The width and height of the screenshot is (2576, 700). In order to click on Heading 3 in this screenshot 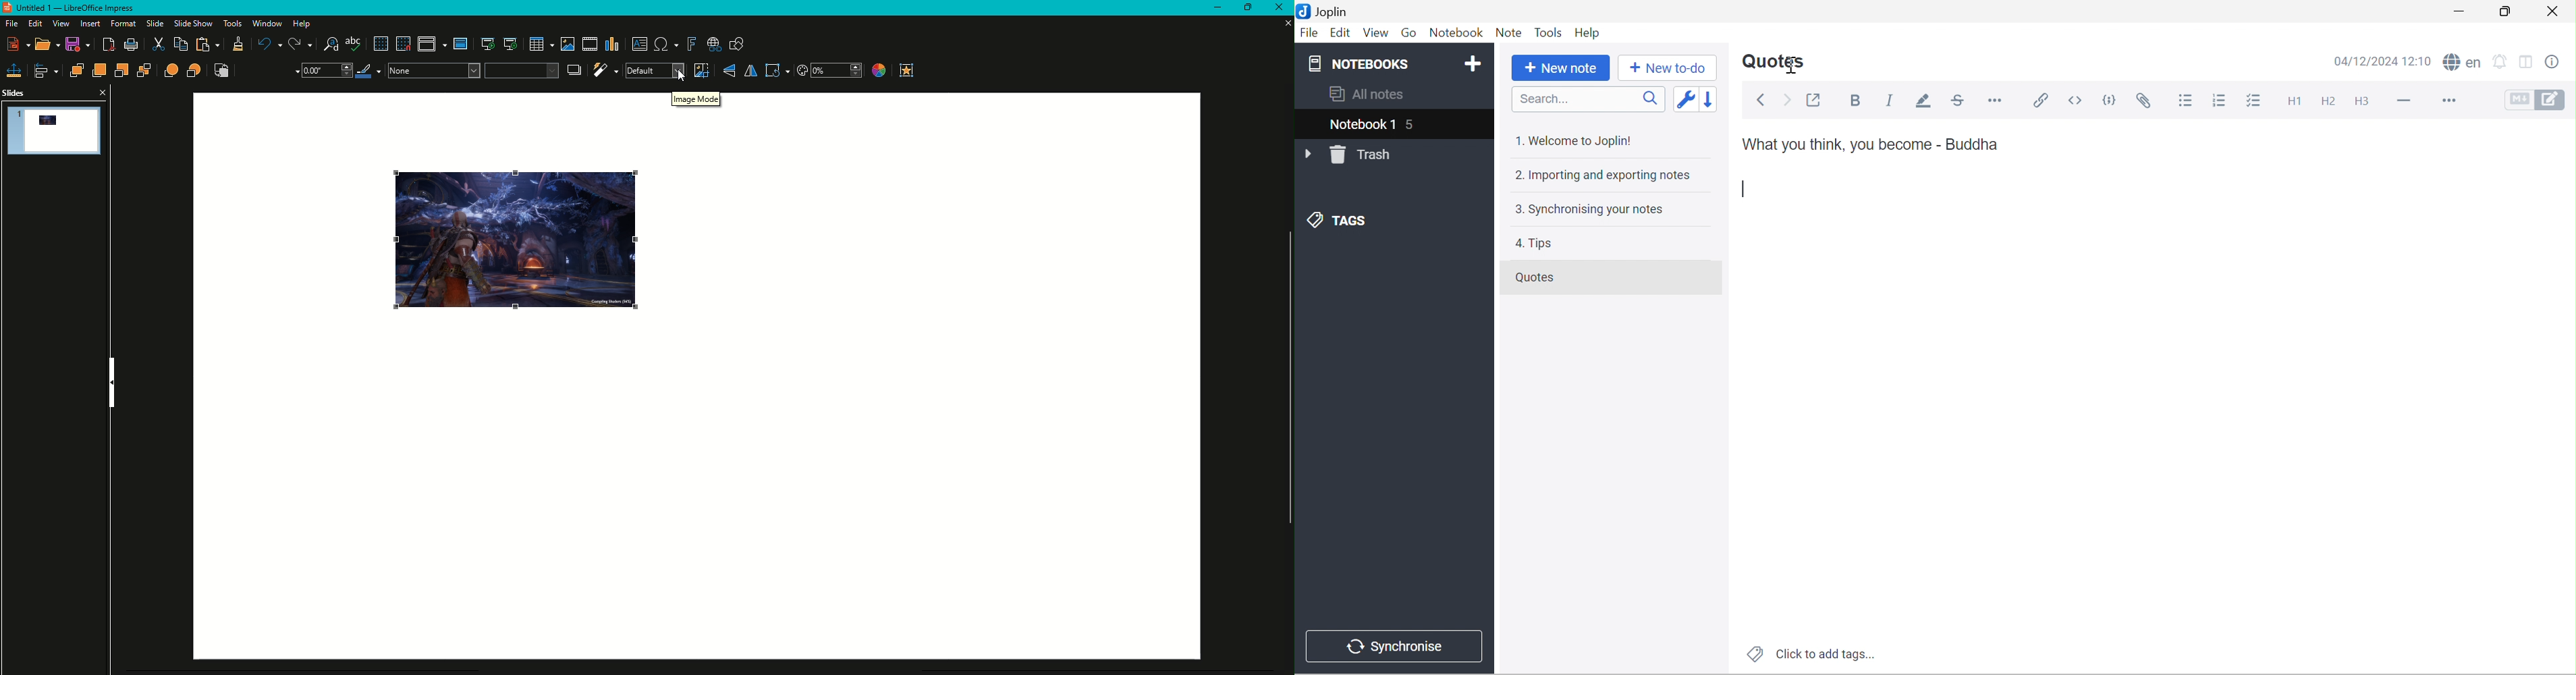, I will do `click(2360, 102)`.